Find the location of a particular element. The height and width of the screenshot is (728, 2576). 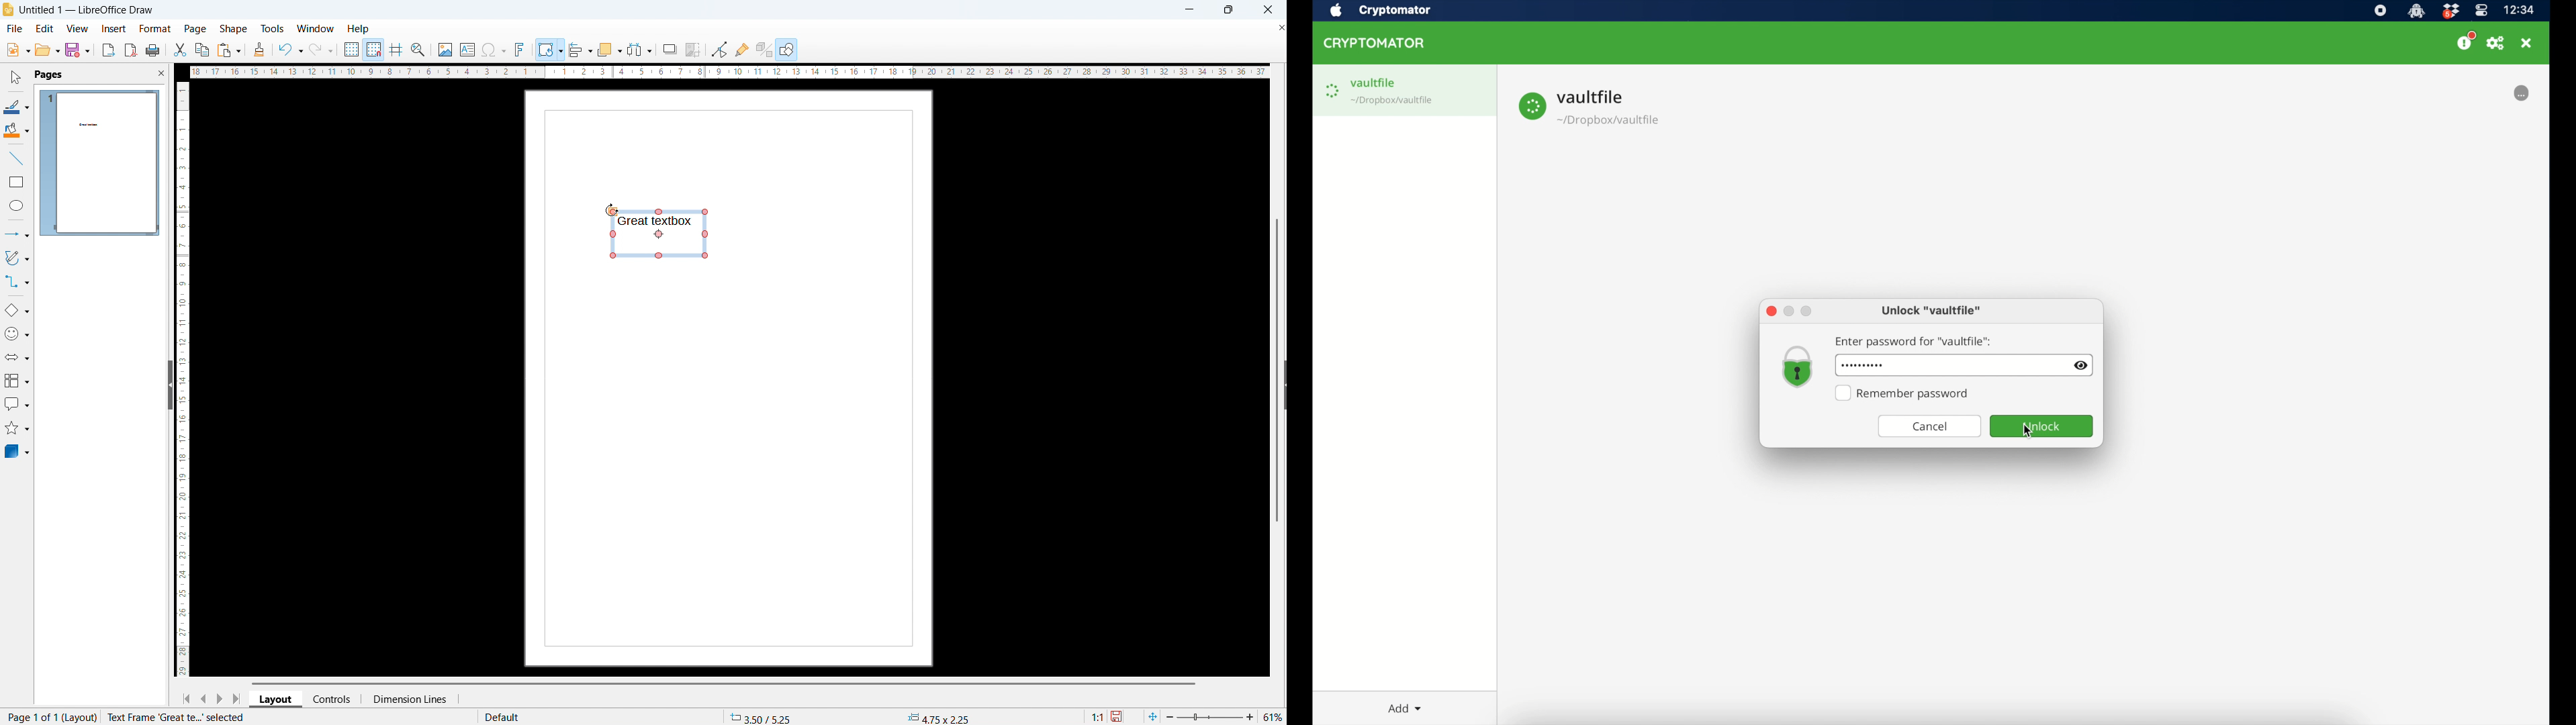

show grid is located at coordinates (351, 49).